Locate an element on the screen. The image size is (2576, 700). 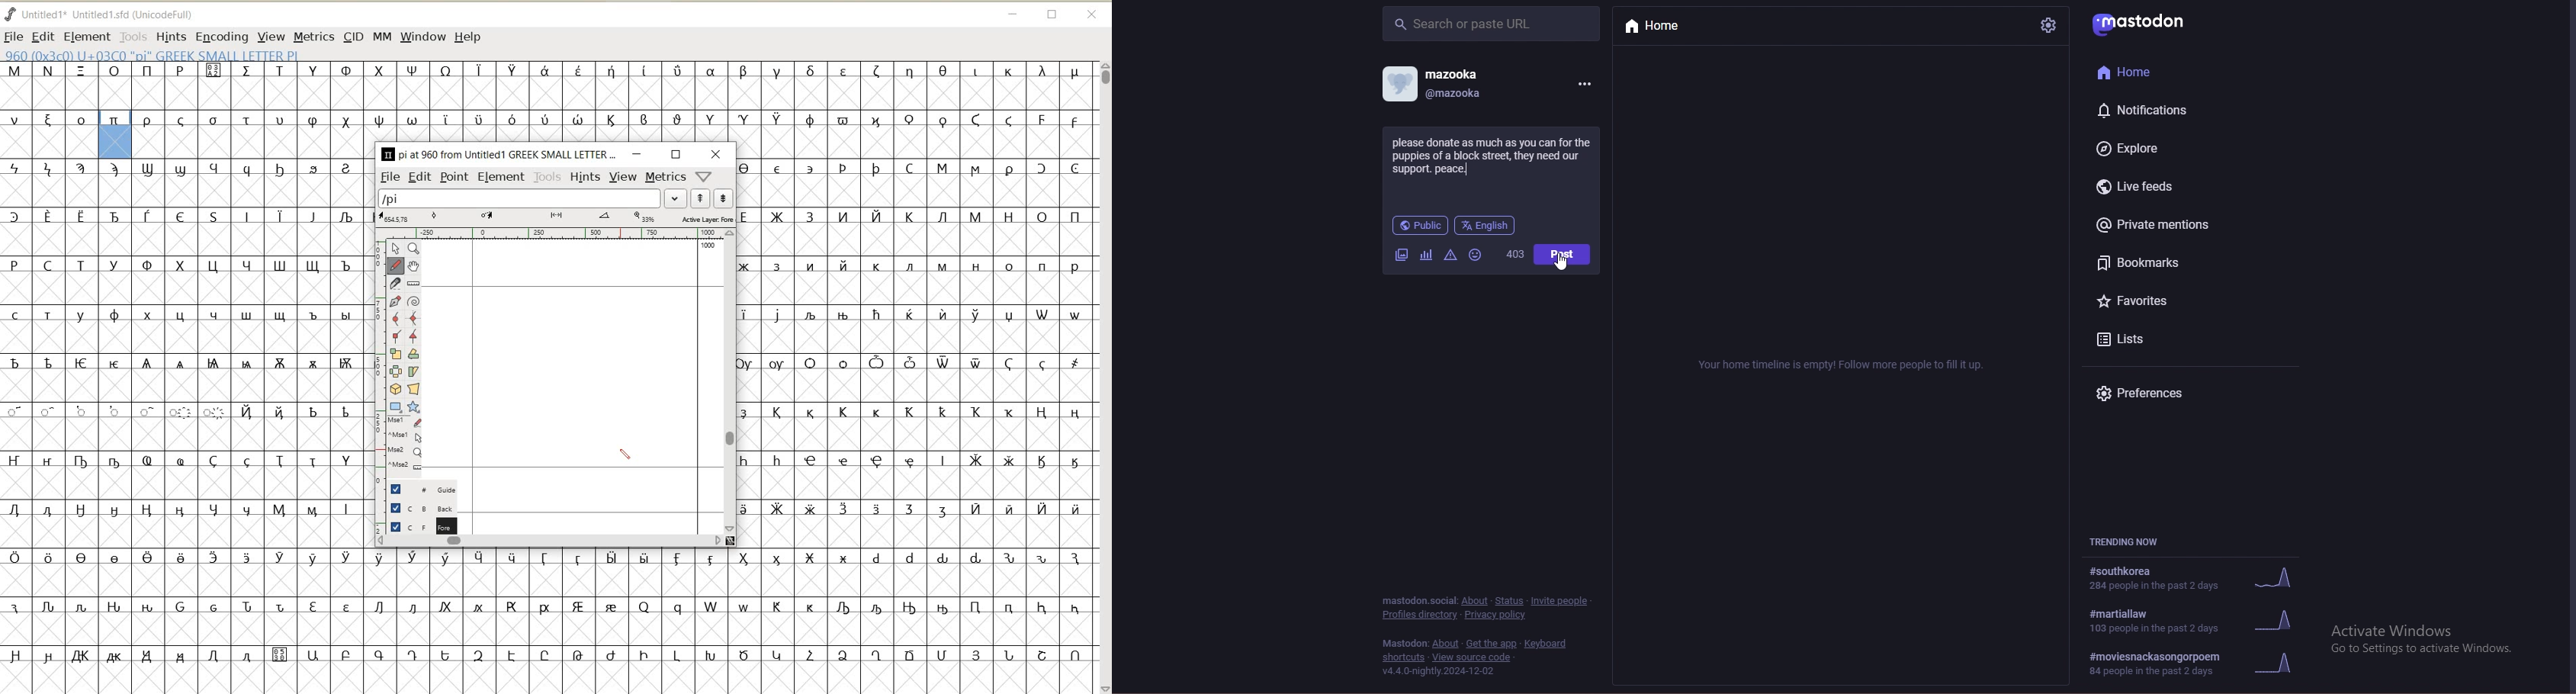
HINTS is located at coordinates (170, 38).